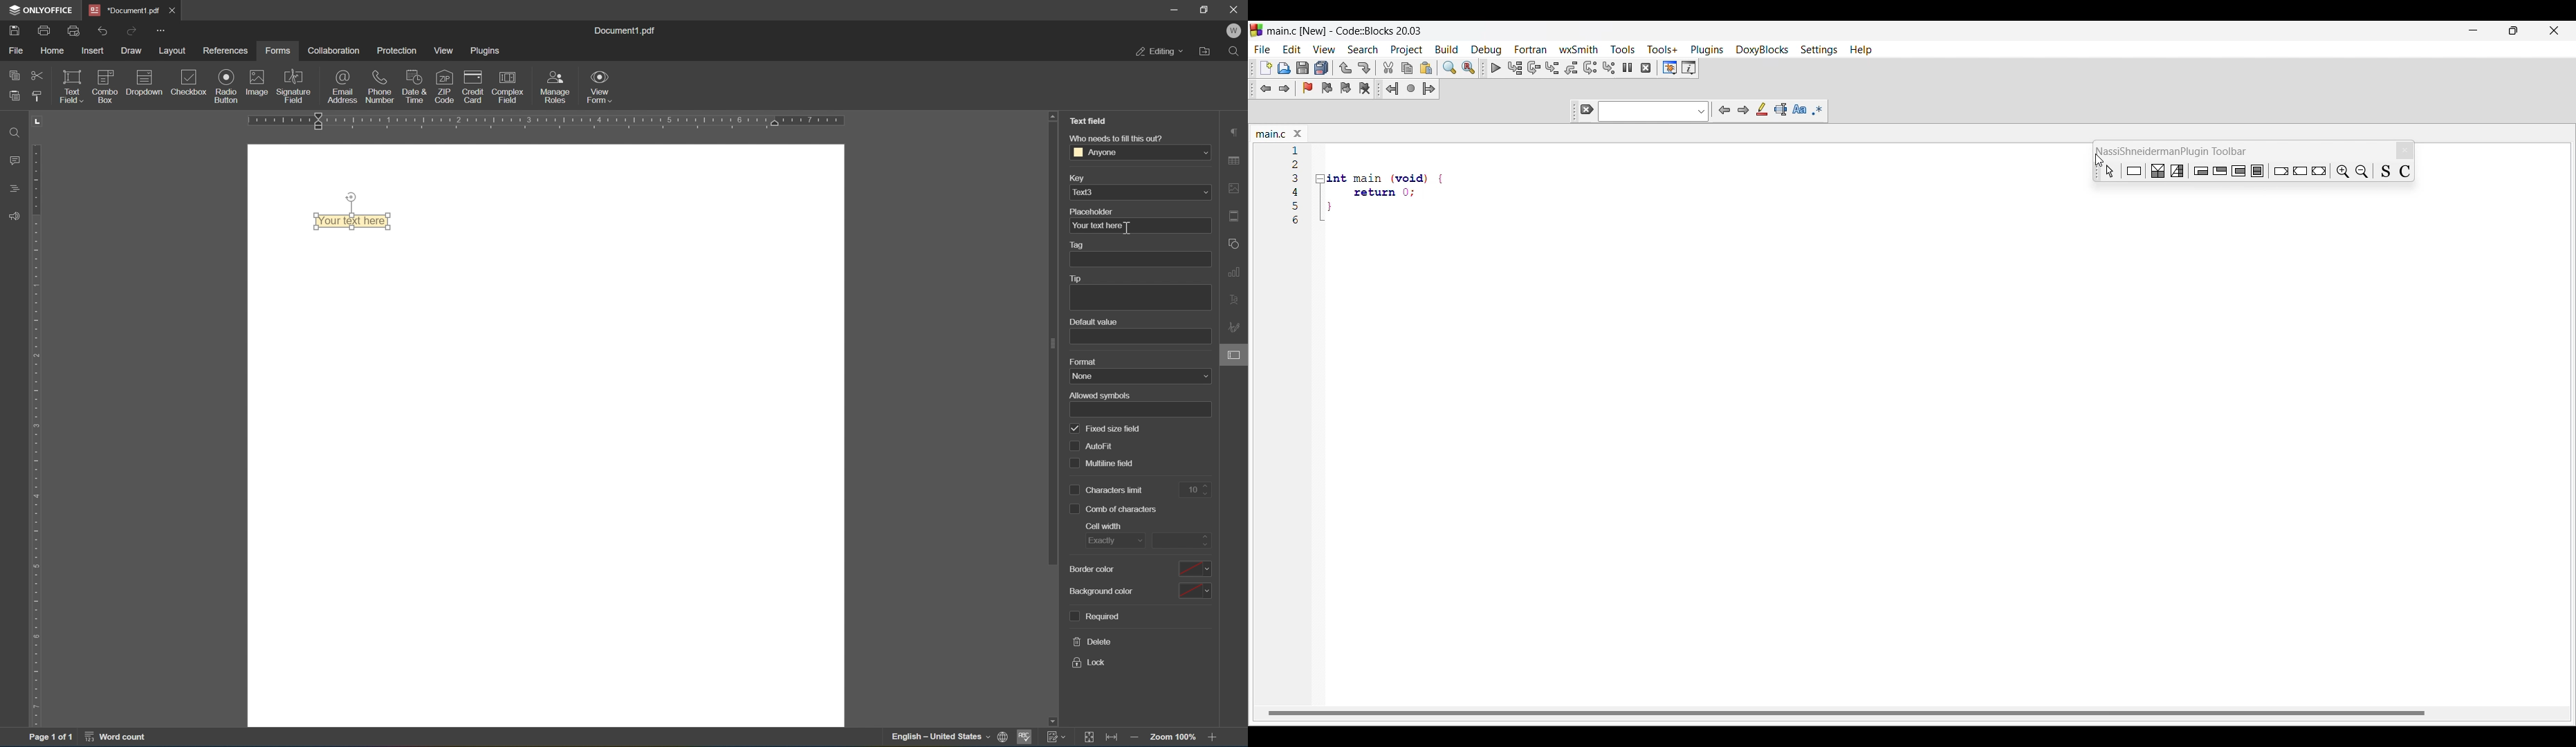  Describe the element at coordinates (1109, 491) in the screenshot. I see `characters limit` at that location.